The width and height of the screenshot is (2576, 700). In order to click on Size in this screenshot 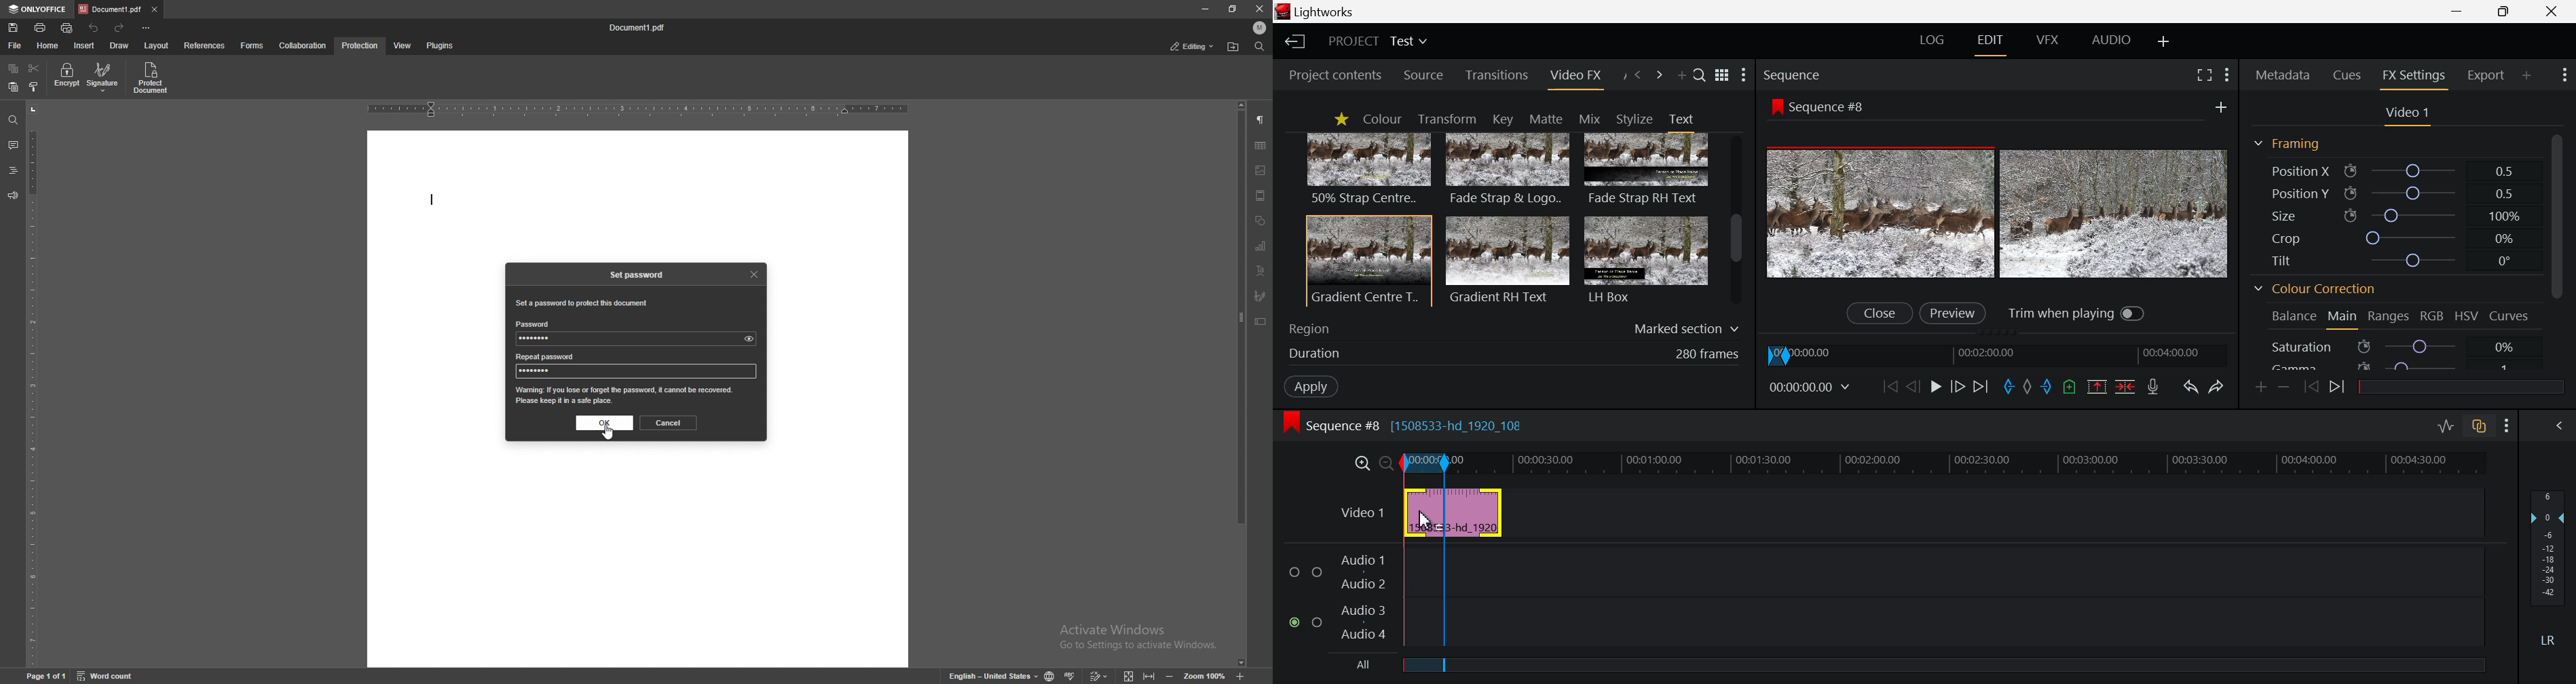, I will do `click(2393, 214)`.